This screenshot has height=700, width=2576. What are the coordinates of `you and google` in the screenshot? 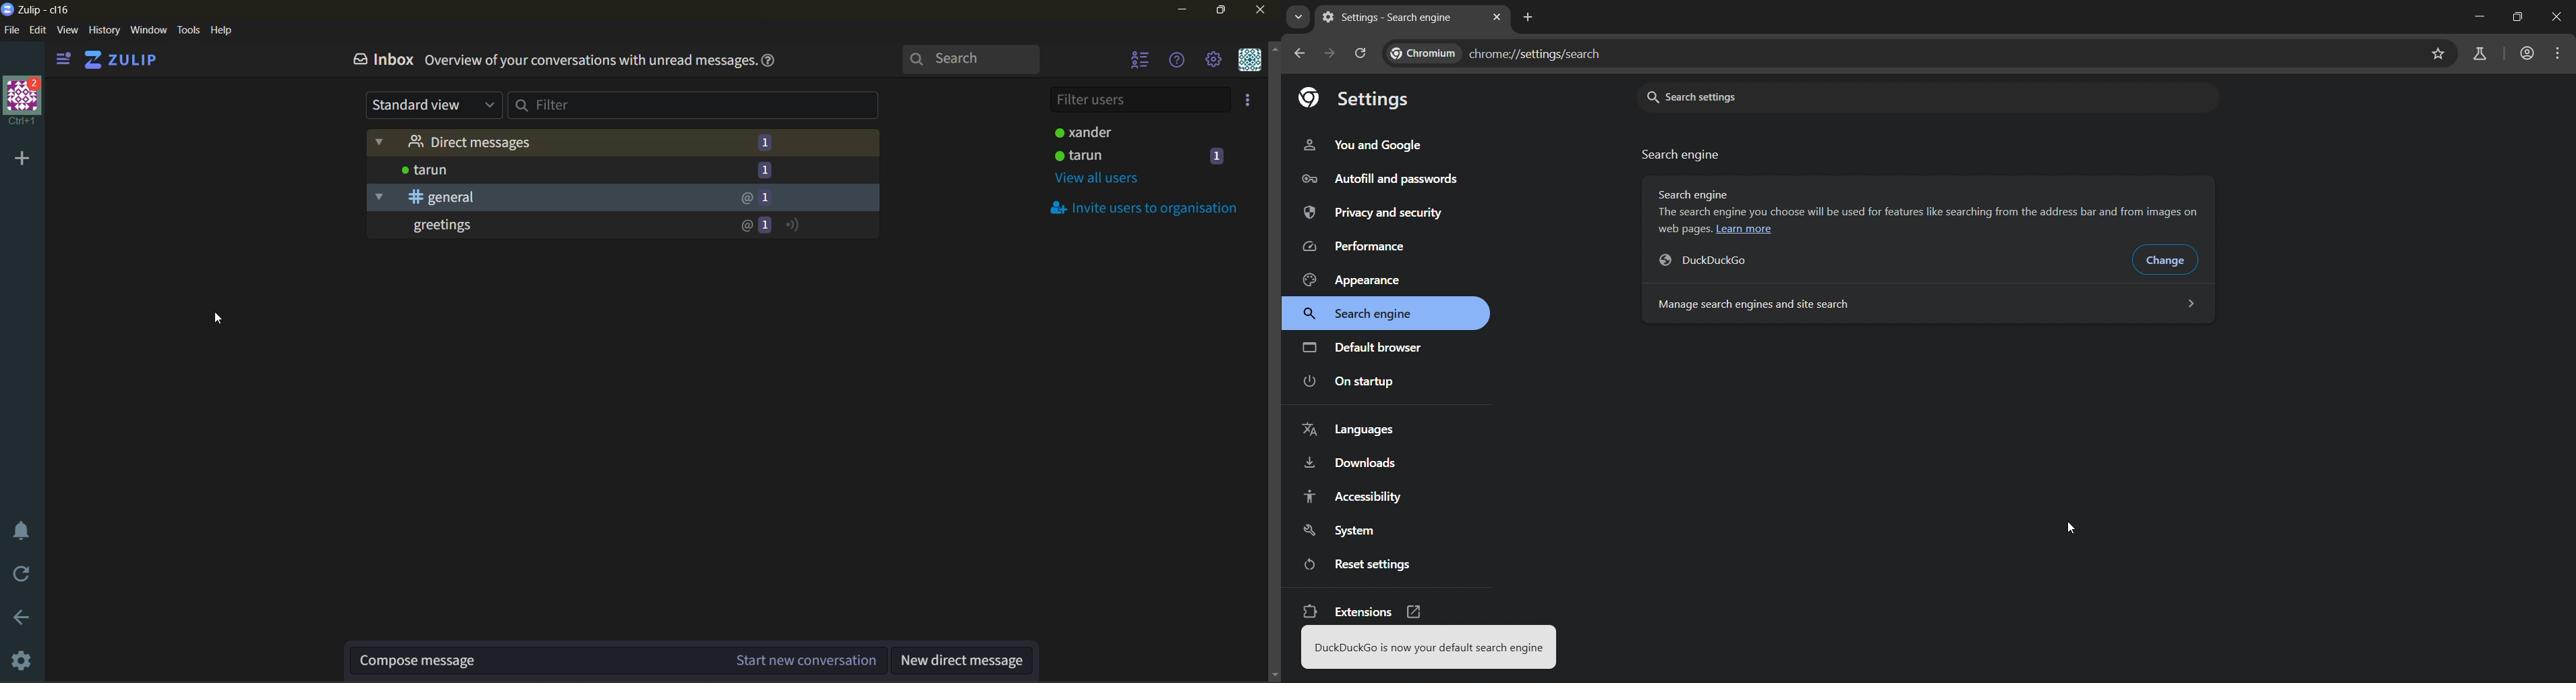 It's located at (1366, 145).